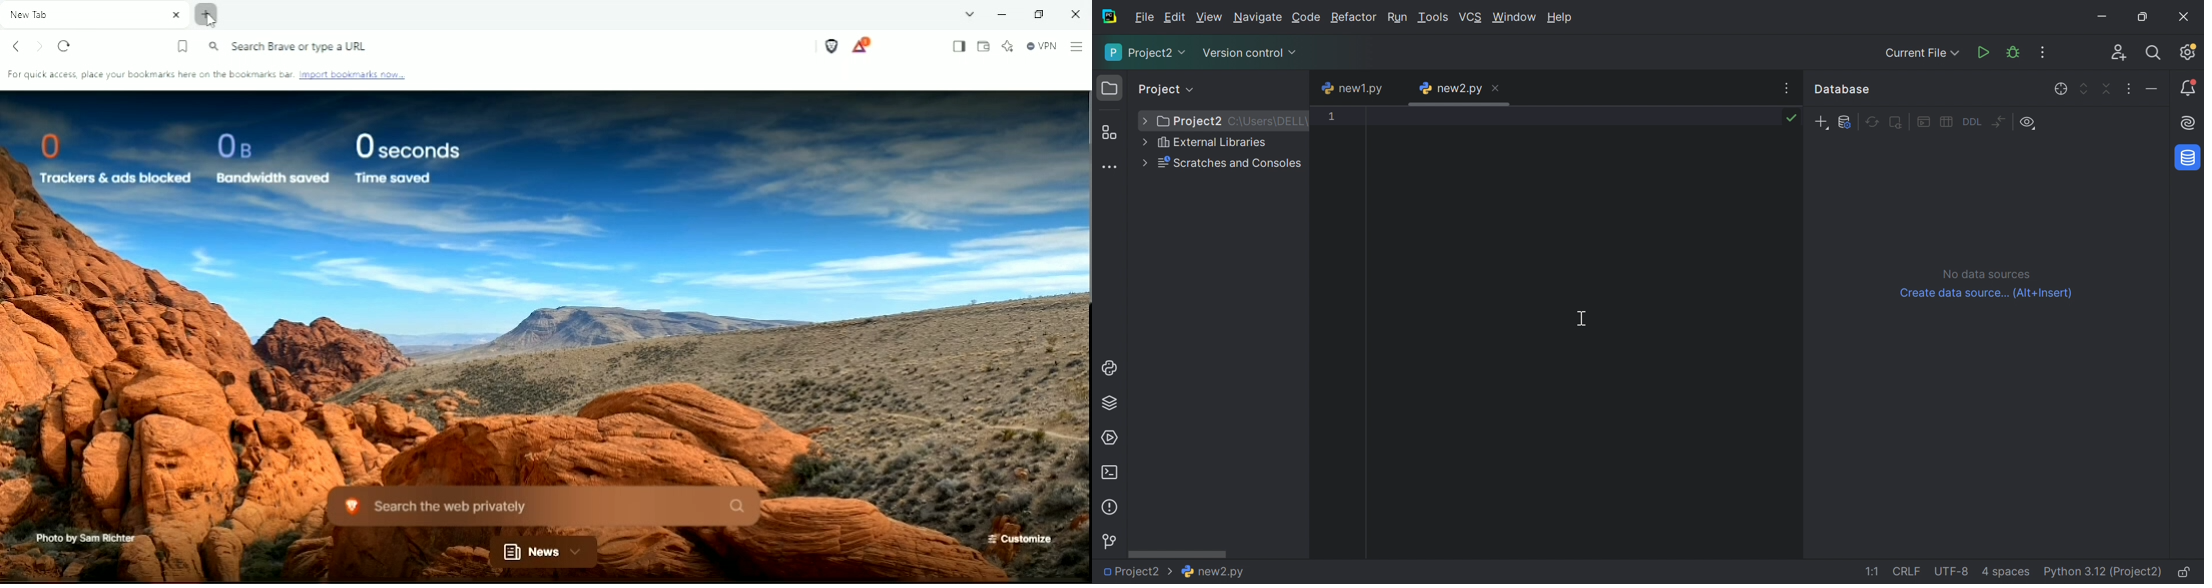  I want to click on Version Control, so click(1248, 52).